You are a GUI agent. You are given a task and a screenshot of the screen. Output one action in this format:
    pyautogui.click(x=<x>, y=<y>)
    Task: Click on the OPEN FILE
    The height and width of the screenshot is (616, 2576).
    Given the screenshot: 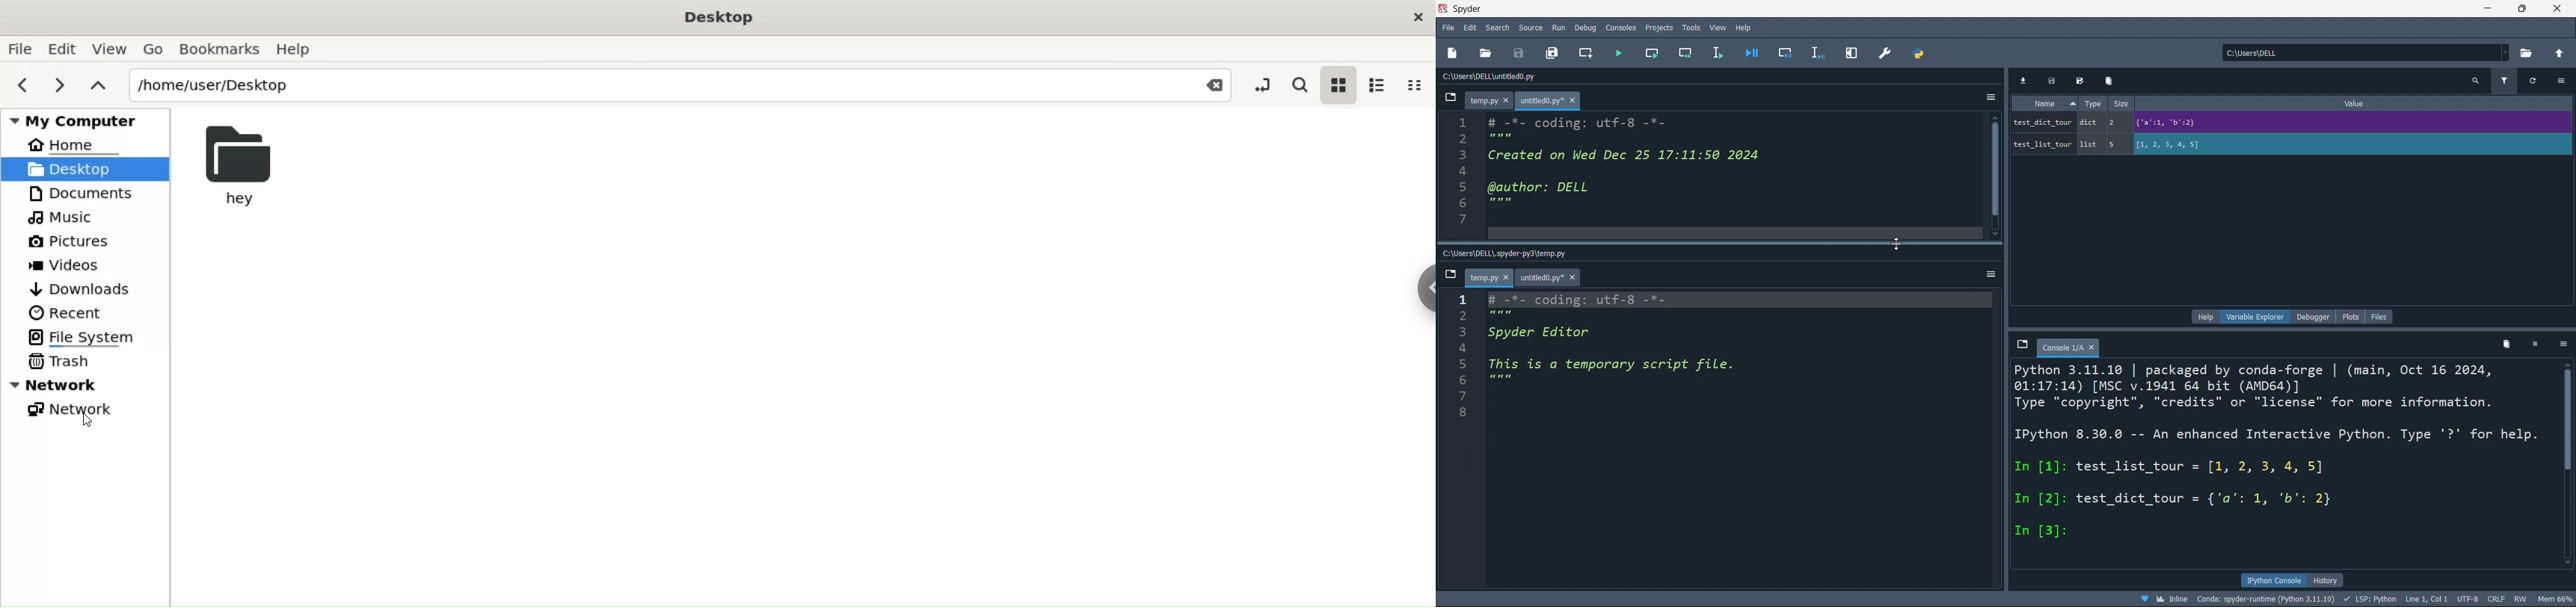 What is the action you would take?
    pyautogui.click(x=1486, y=52)
    